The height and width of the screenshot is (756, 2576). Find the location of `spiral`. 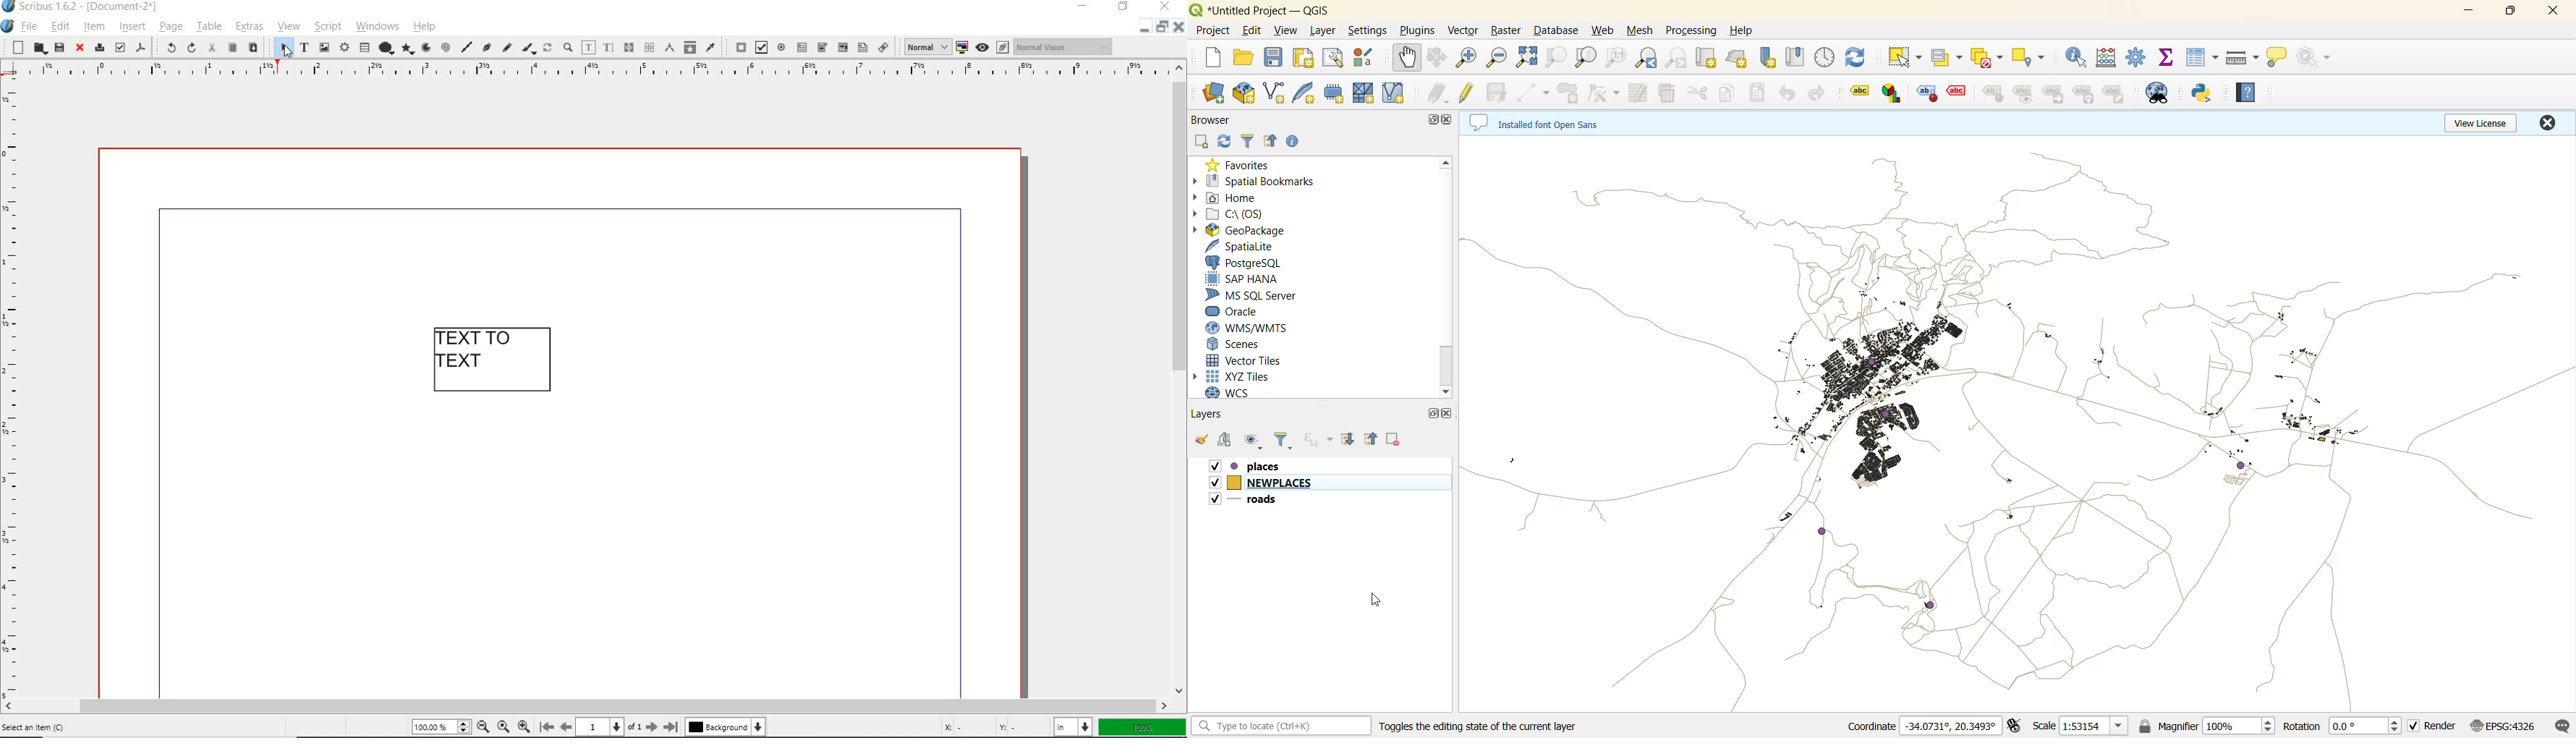

spiral is located at coordinates (445, 47).